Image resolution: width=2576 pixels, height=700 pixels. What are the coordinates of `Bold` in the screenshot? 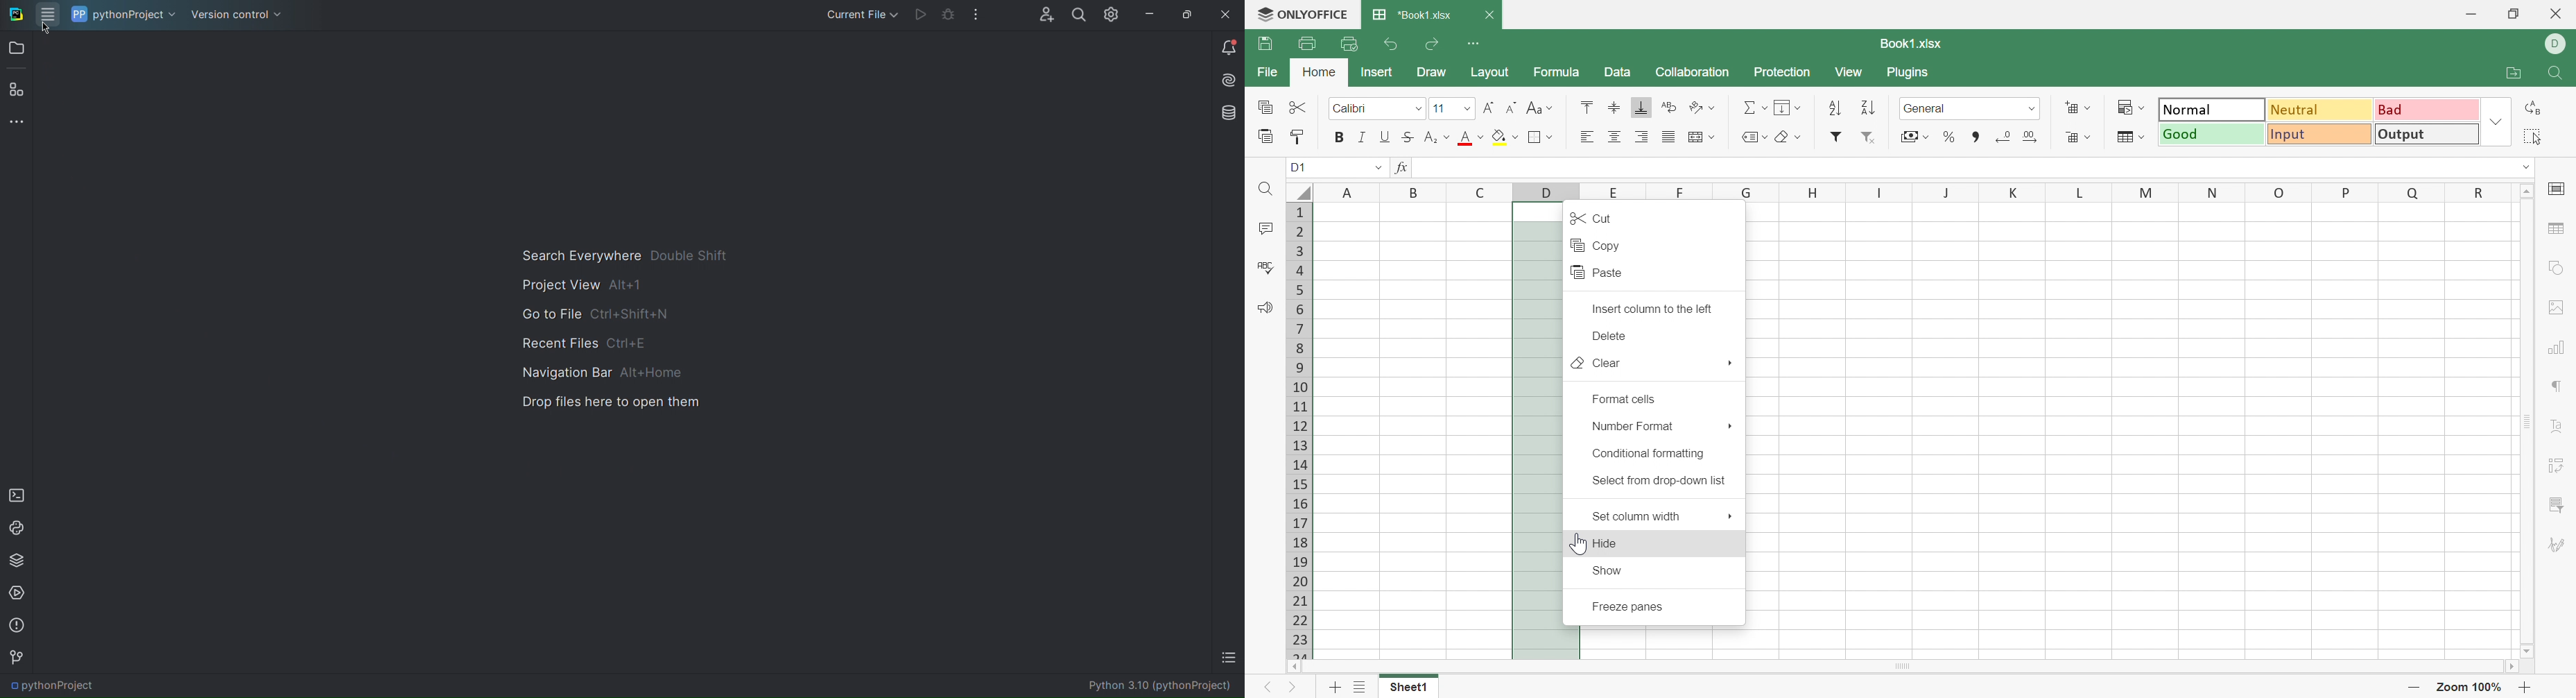 It's located at (1340, 137).